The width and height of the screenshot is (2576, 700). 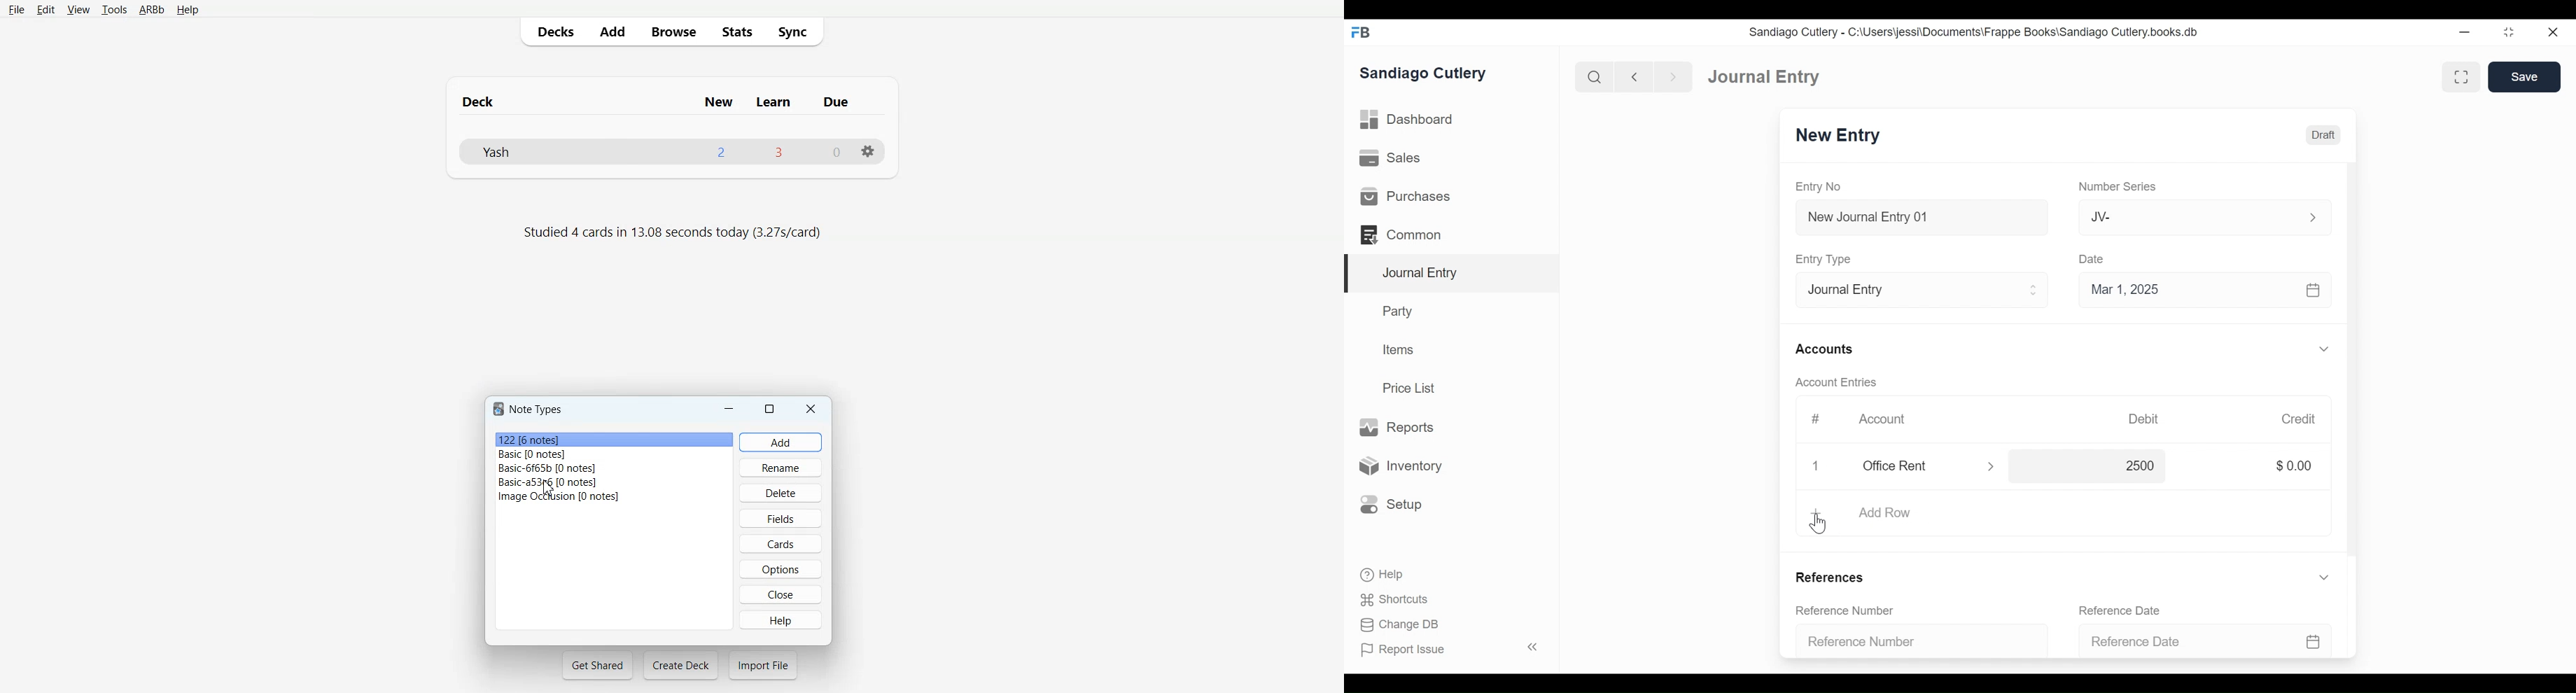 What do you see at coordinates (1882, 420) in the screenshot?
I see `Account` at bounding box center [1882, 420].